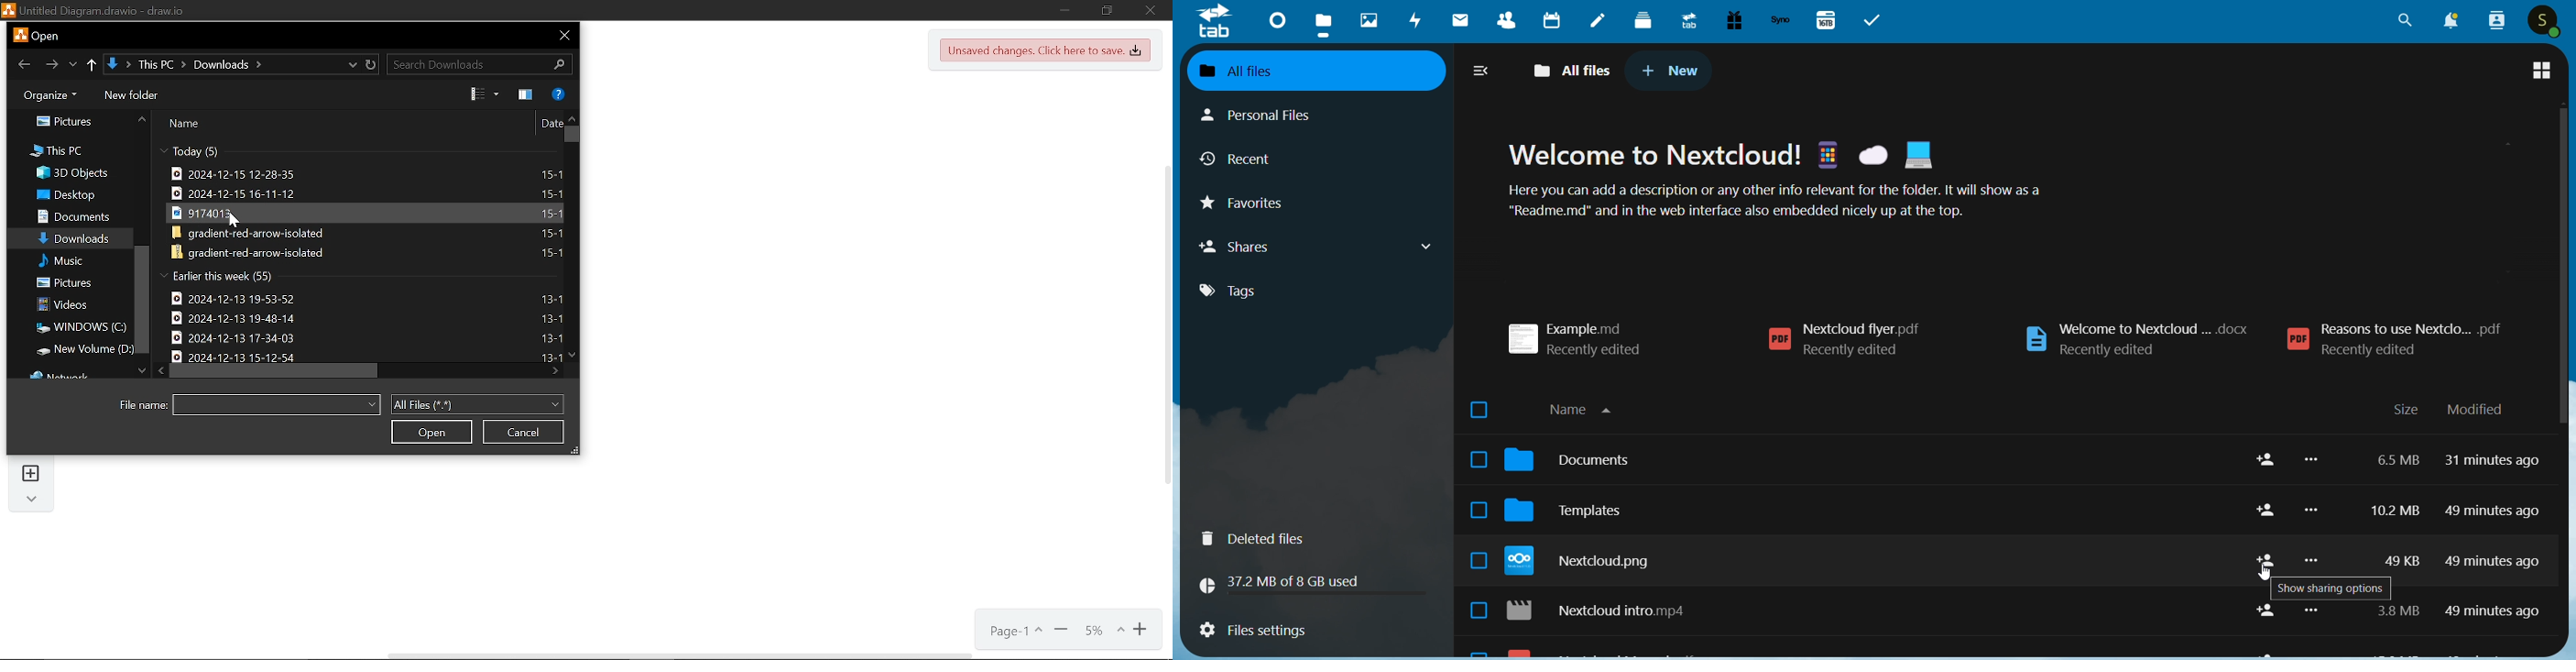  What do you see at coordinates (2480, 408) in the screenshot?
I see `modified` at bounding box center [2480, 408].